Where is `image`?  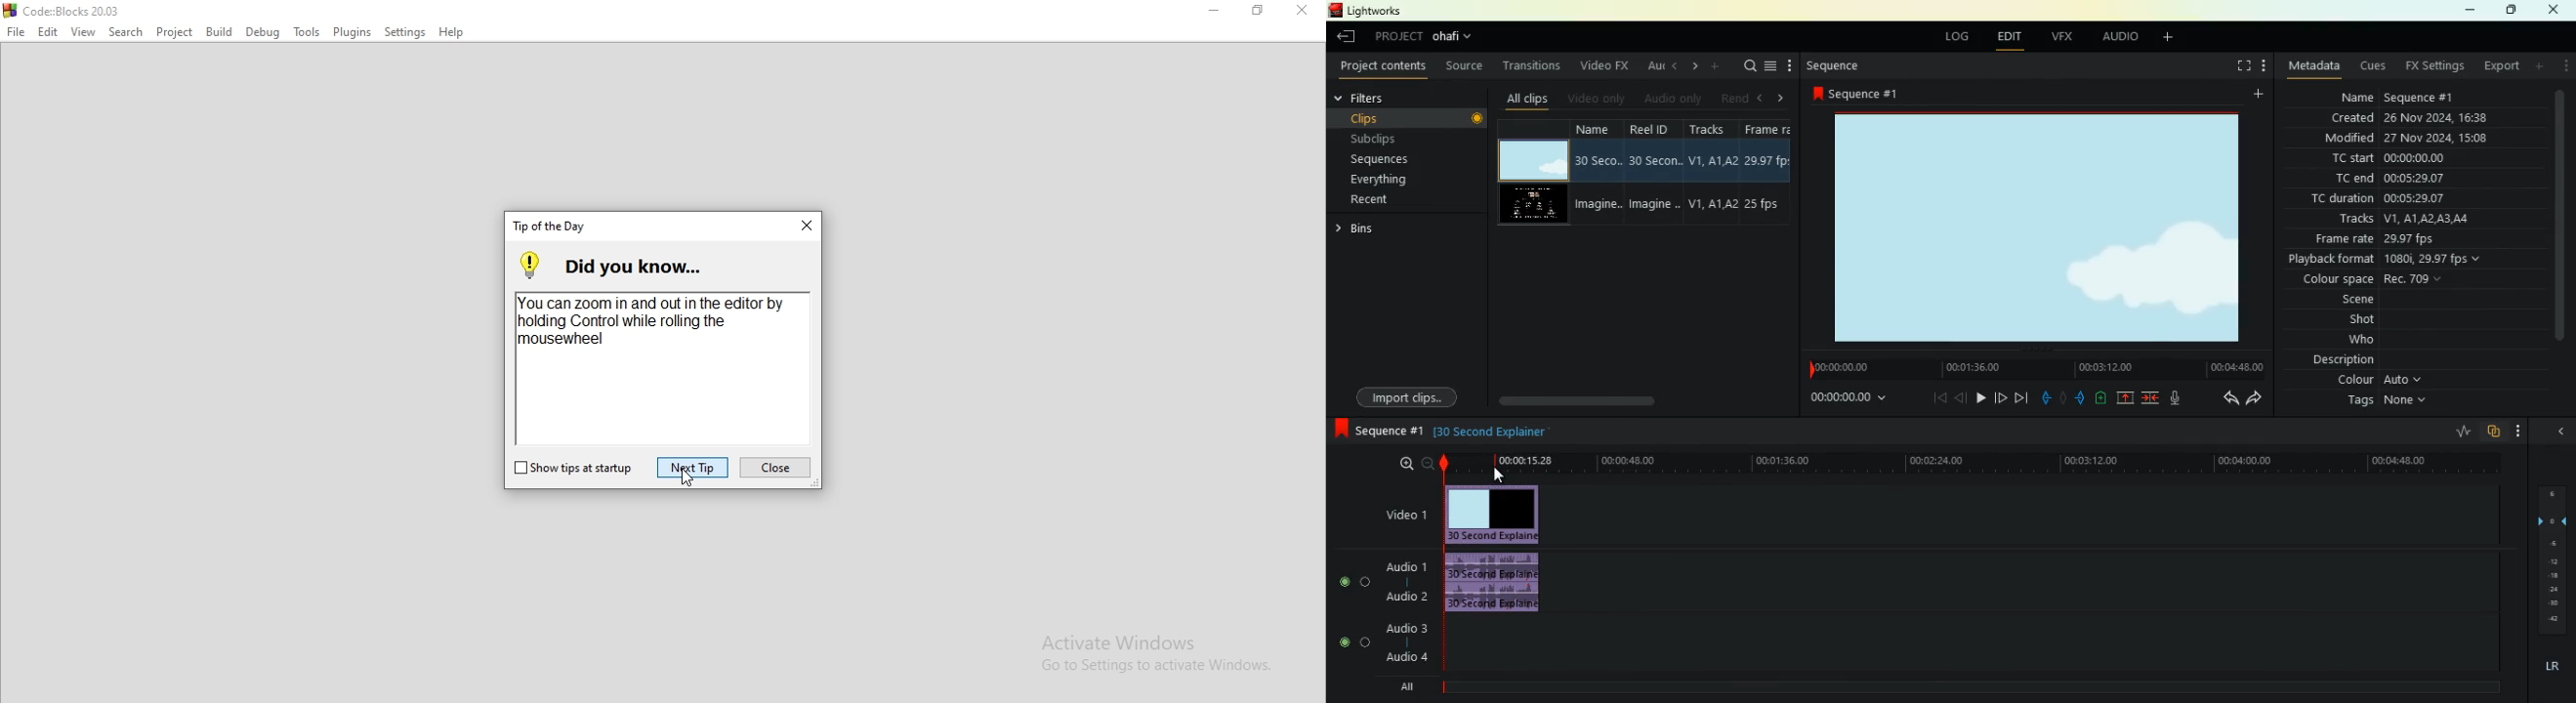
image is located at coordinates (2046, 227).